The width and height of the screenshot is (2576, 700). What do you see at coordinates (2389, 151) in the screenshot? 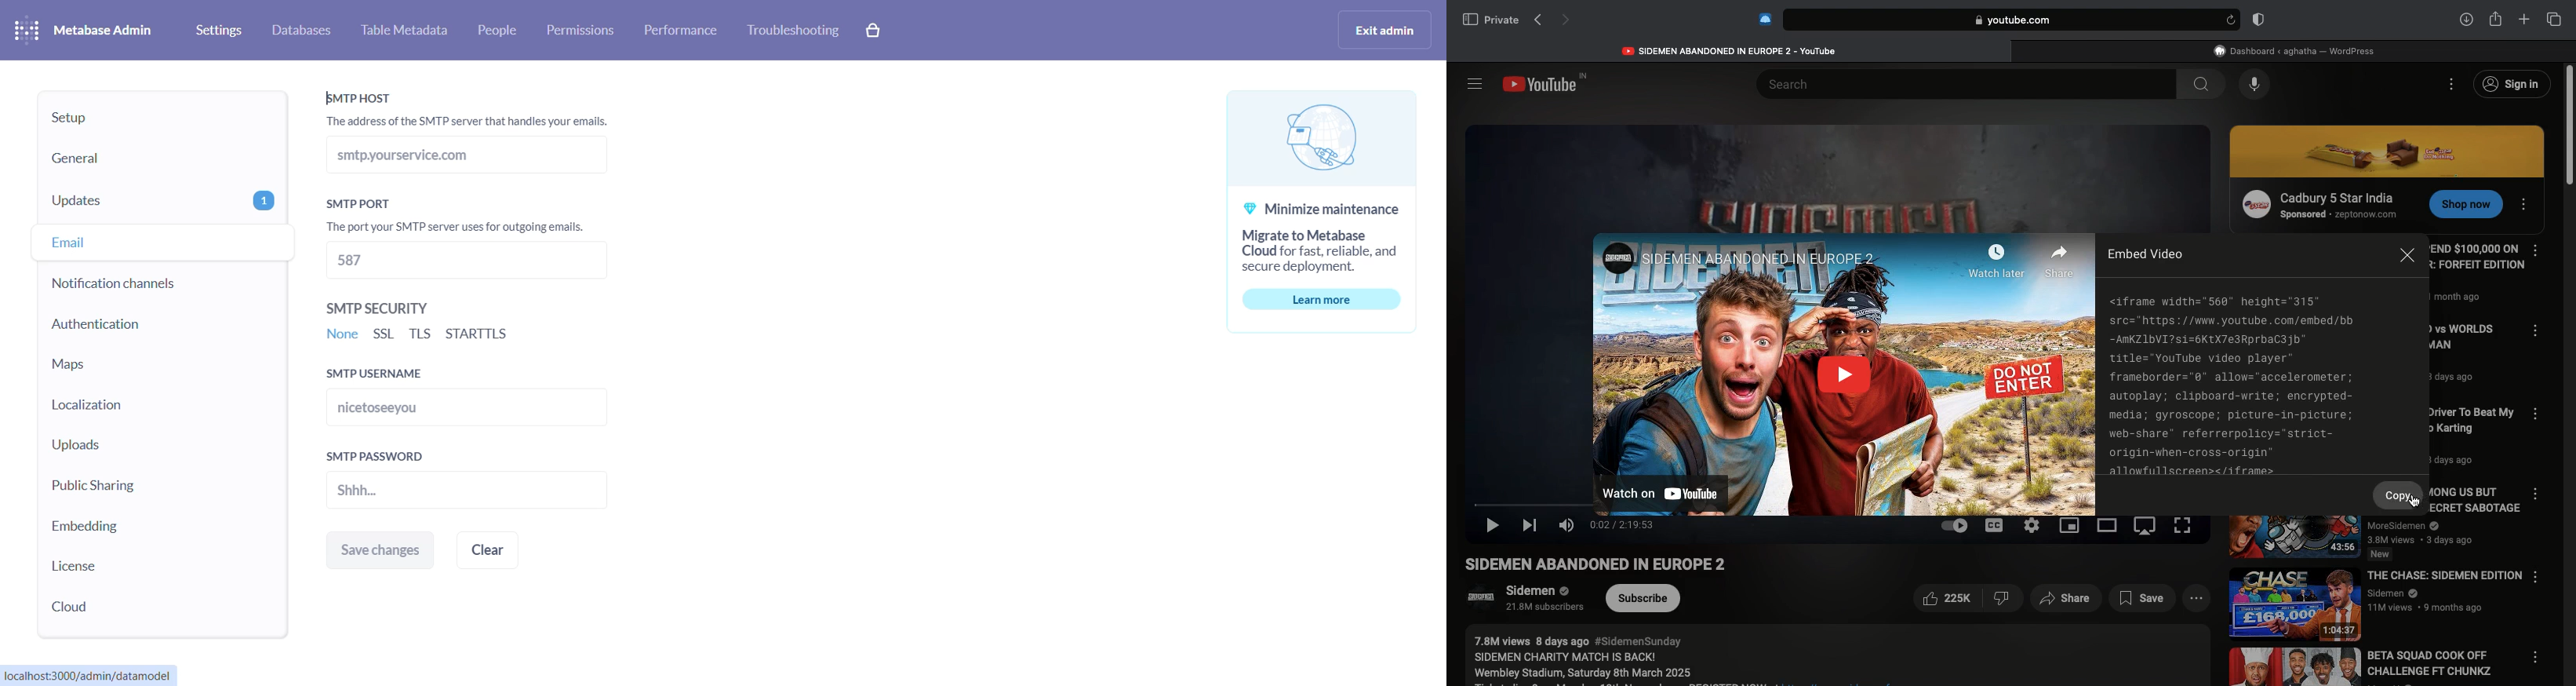
I see `Ad` at bounding box center [2389, 151].